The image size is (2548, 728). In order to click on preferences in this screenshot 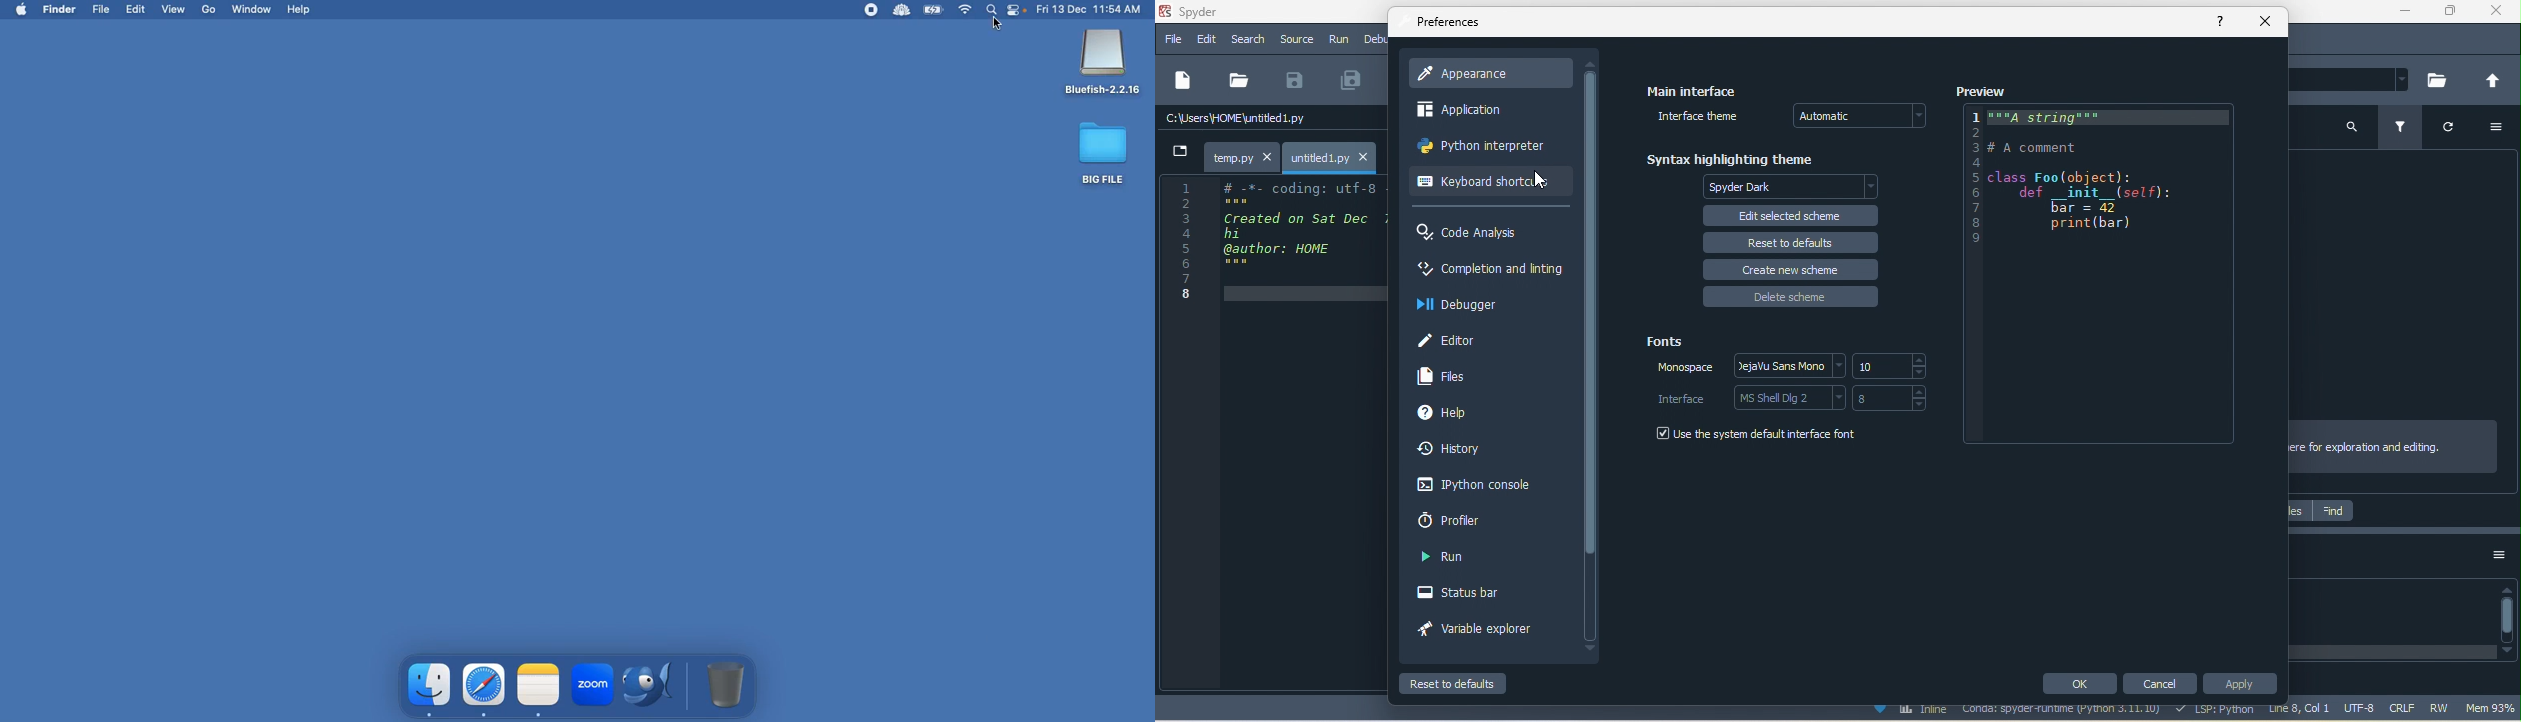, I will do `click(1450, 25)`.